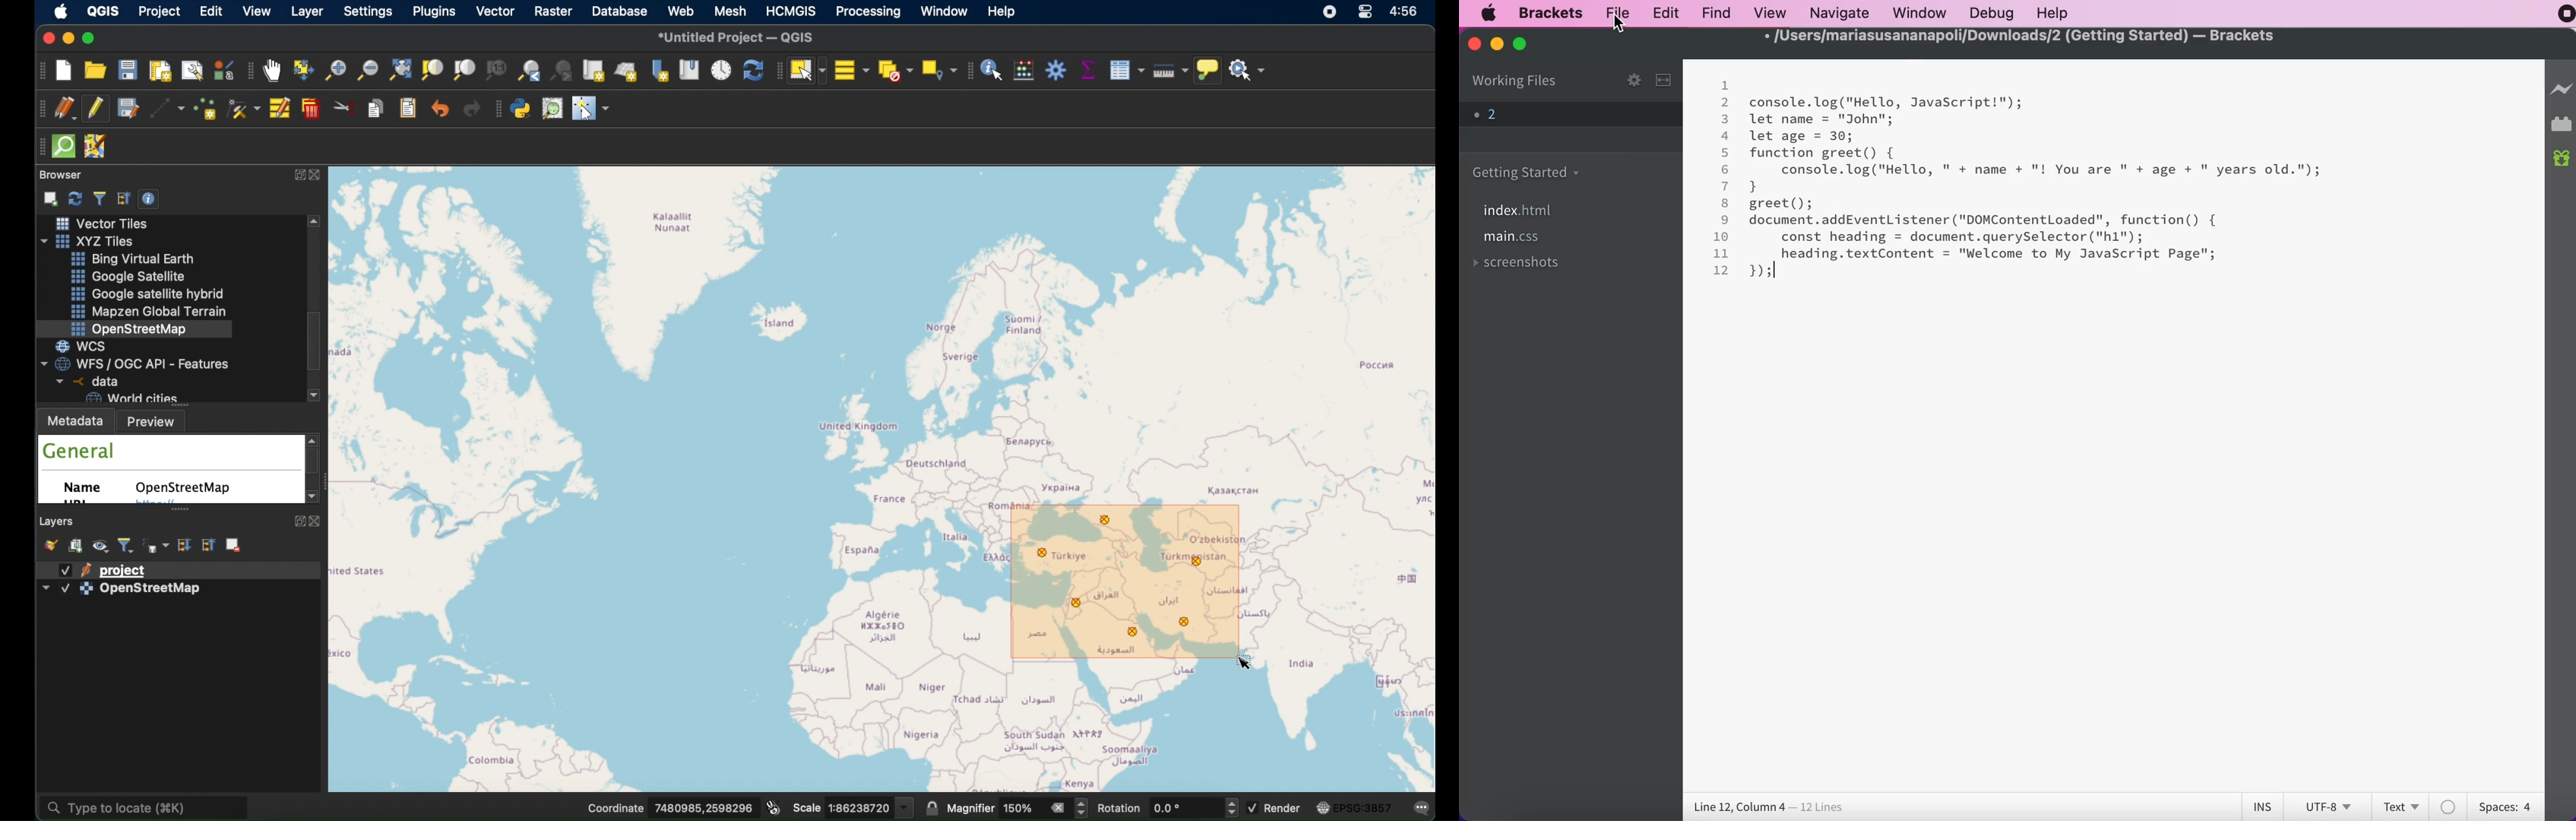 The height and width of the screenshot is (840, 2576). Describe the element at coordinates (77, 547) in the screenshot. I see `add group` at that location.